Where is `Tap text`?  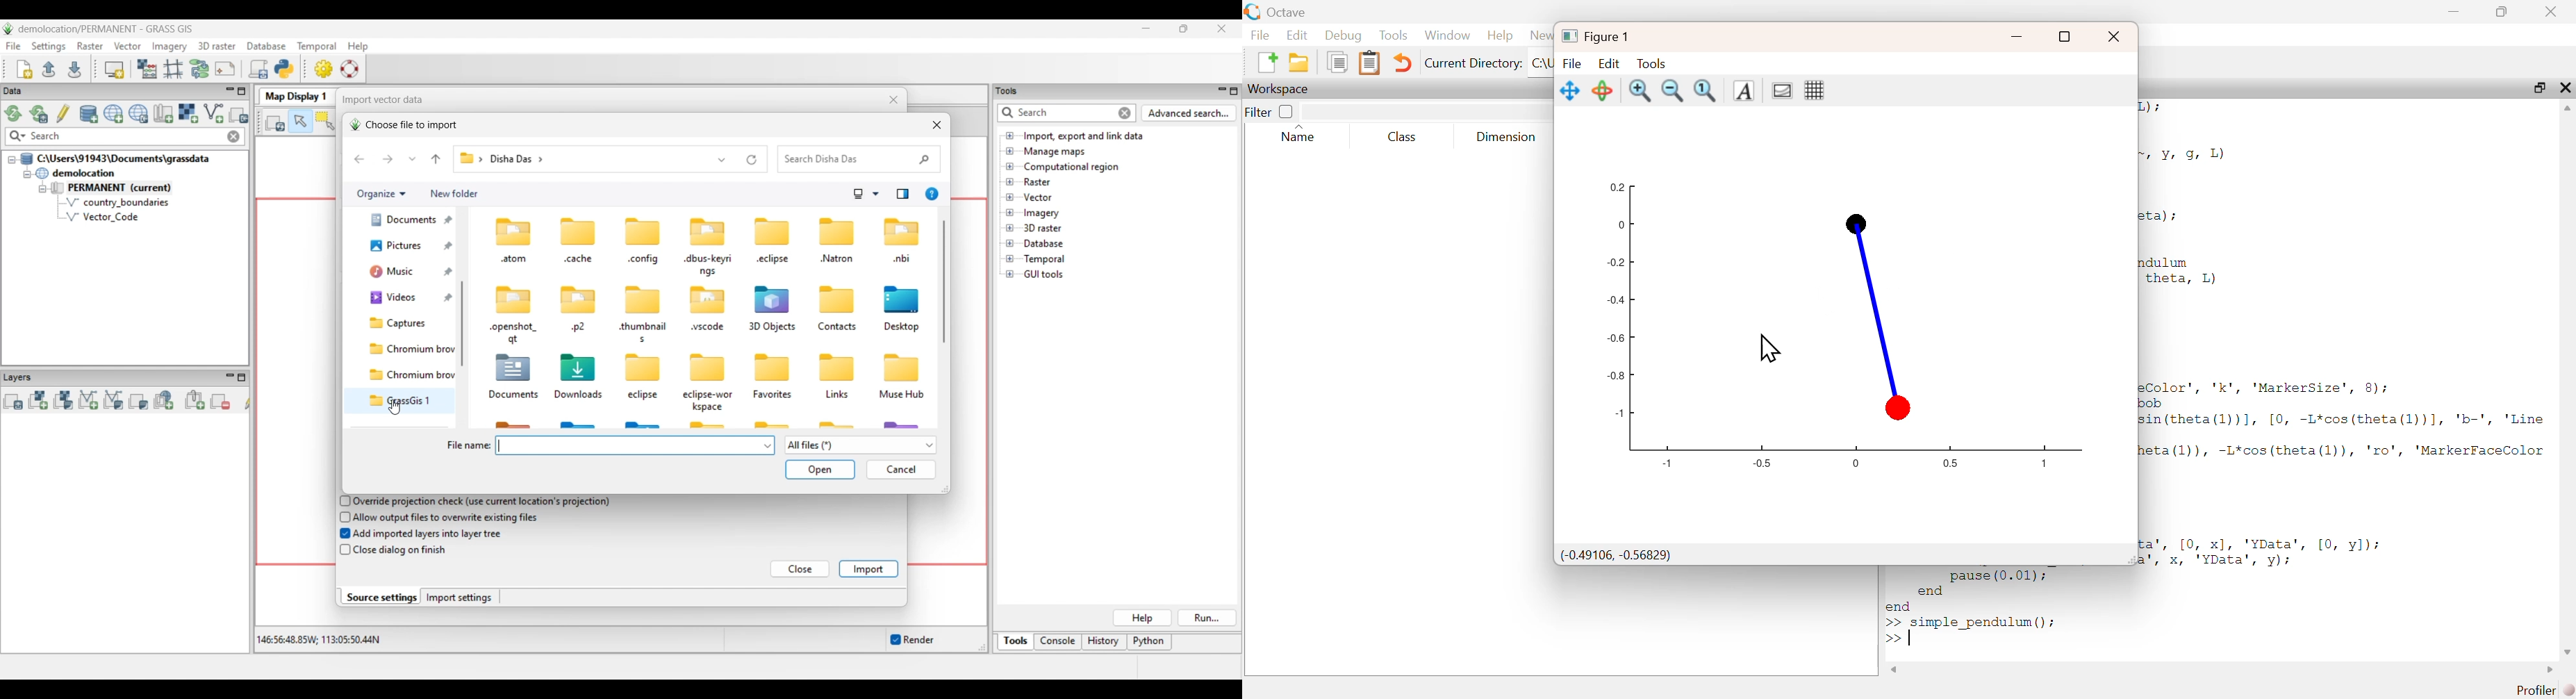 Tap text is located at coordinates (1912, 640).